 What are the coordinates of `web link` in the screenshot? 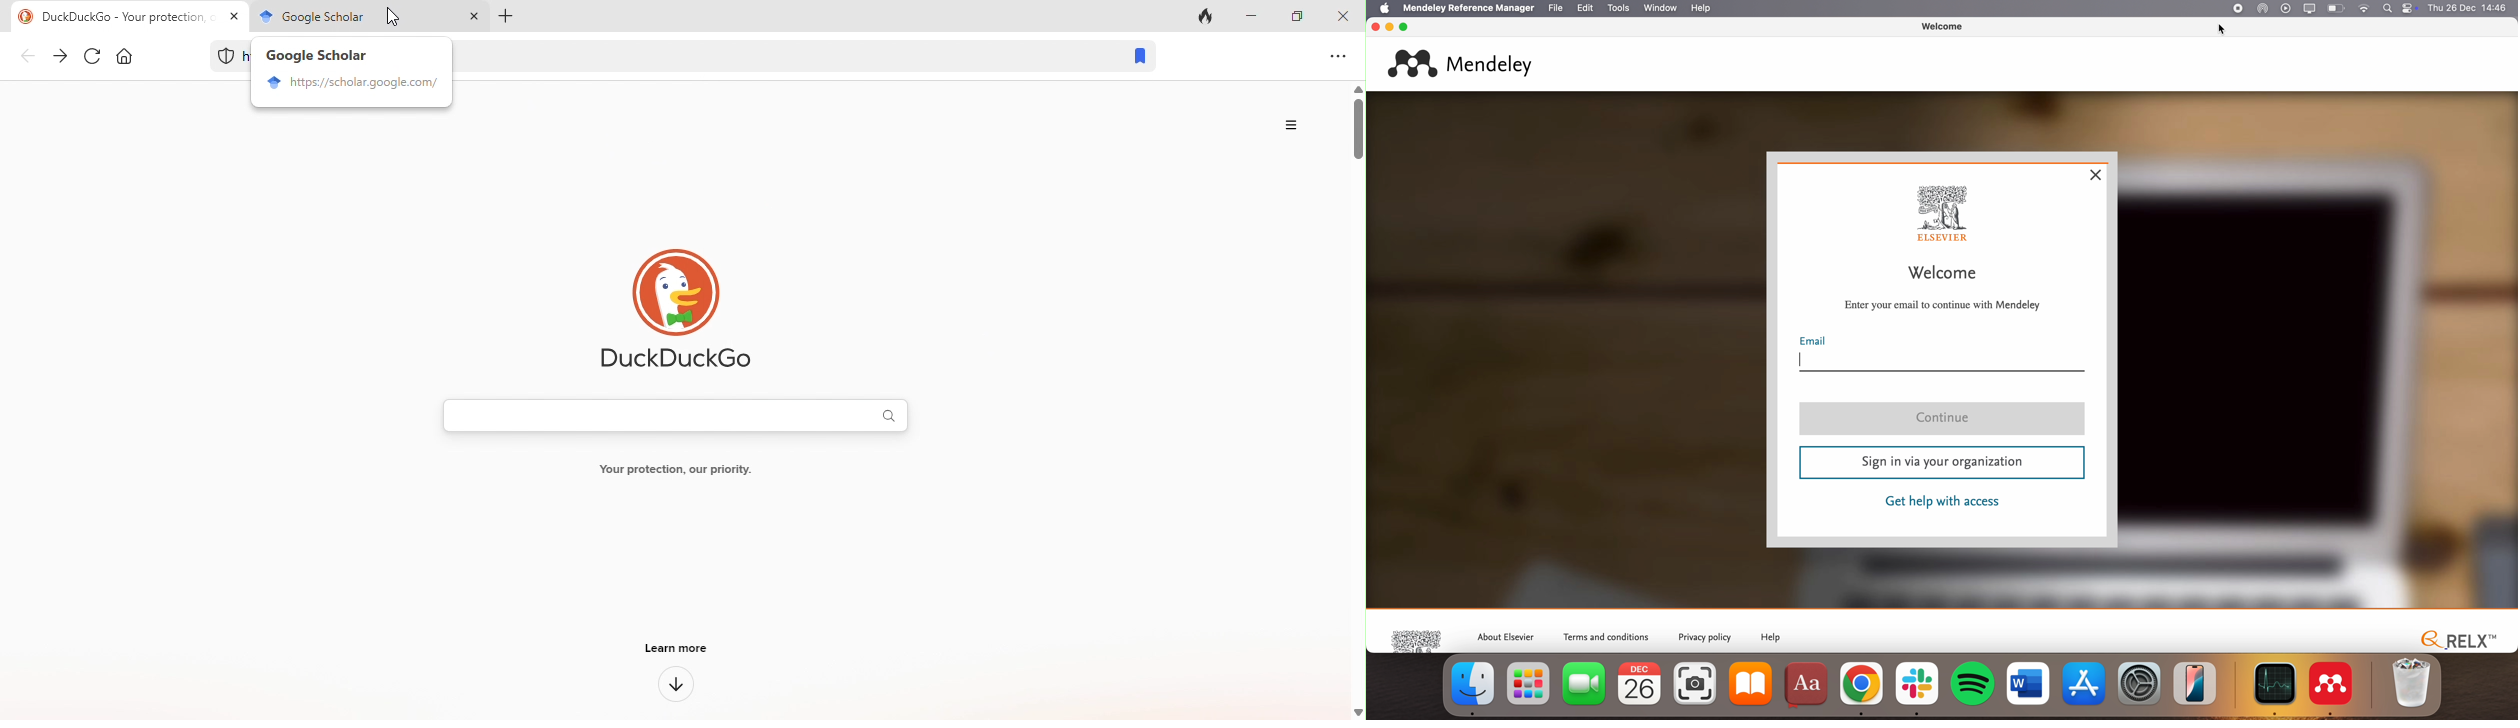 It's located at (779, 53).